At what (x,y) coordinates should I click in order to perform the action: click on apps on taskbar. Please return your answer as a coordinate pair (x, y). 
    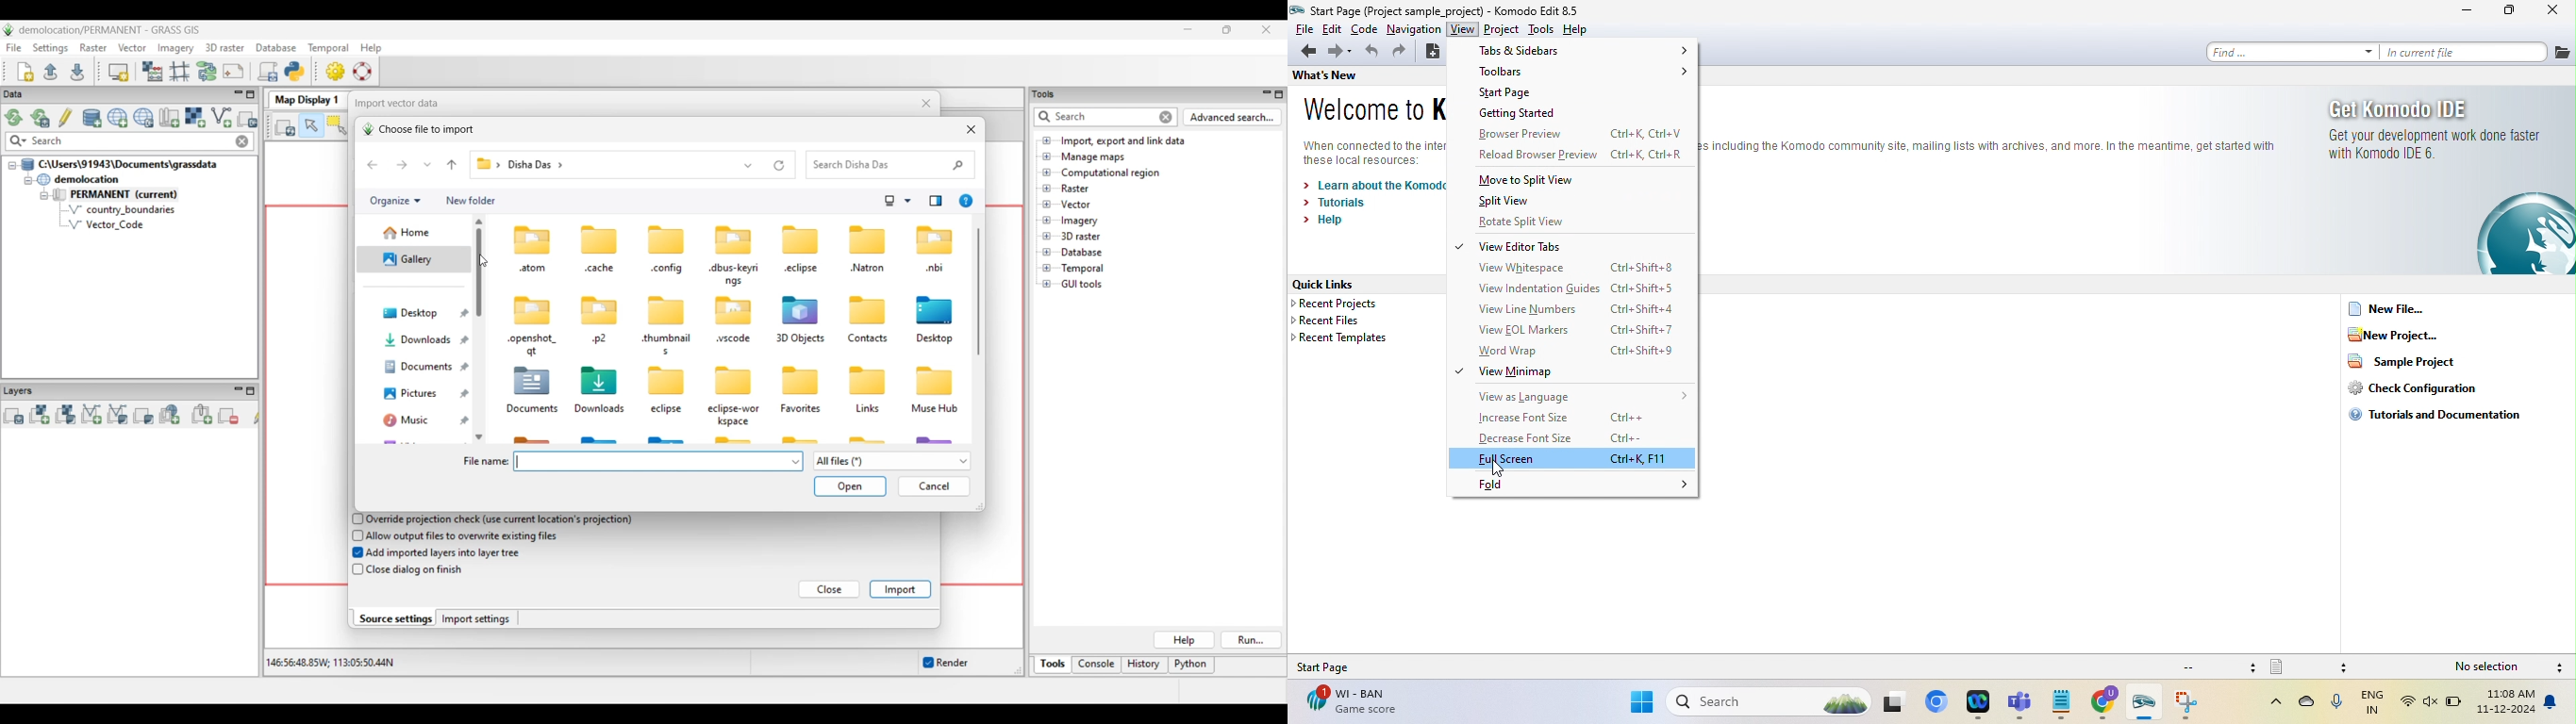
    Looking at the image, I should click on (2191, 704).